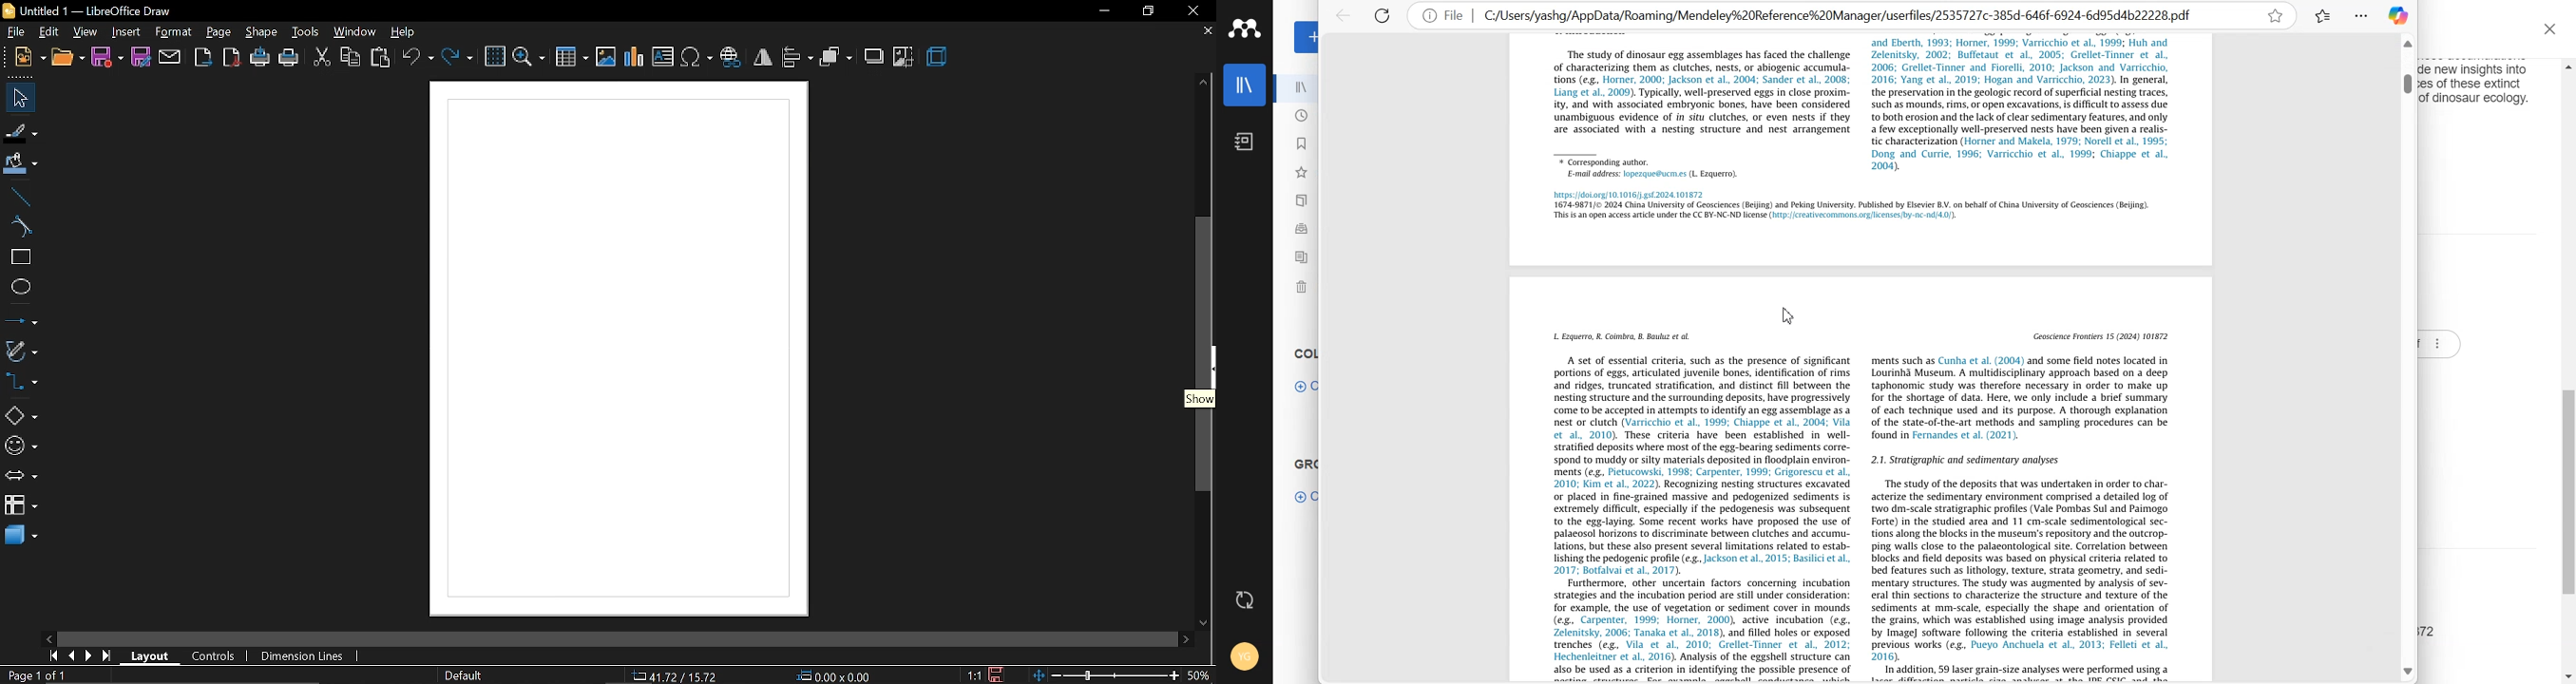 This screenshot has height=700, width=2576. What do you see at coordinates (797, 58) in the screenshot?
I see `align` at bounding box center [797, 58].